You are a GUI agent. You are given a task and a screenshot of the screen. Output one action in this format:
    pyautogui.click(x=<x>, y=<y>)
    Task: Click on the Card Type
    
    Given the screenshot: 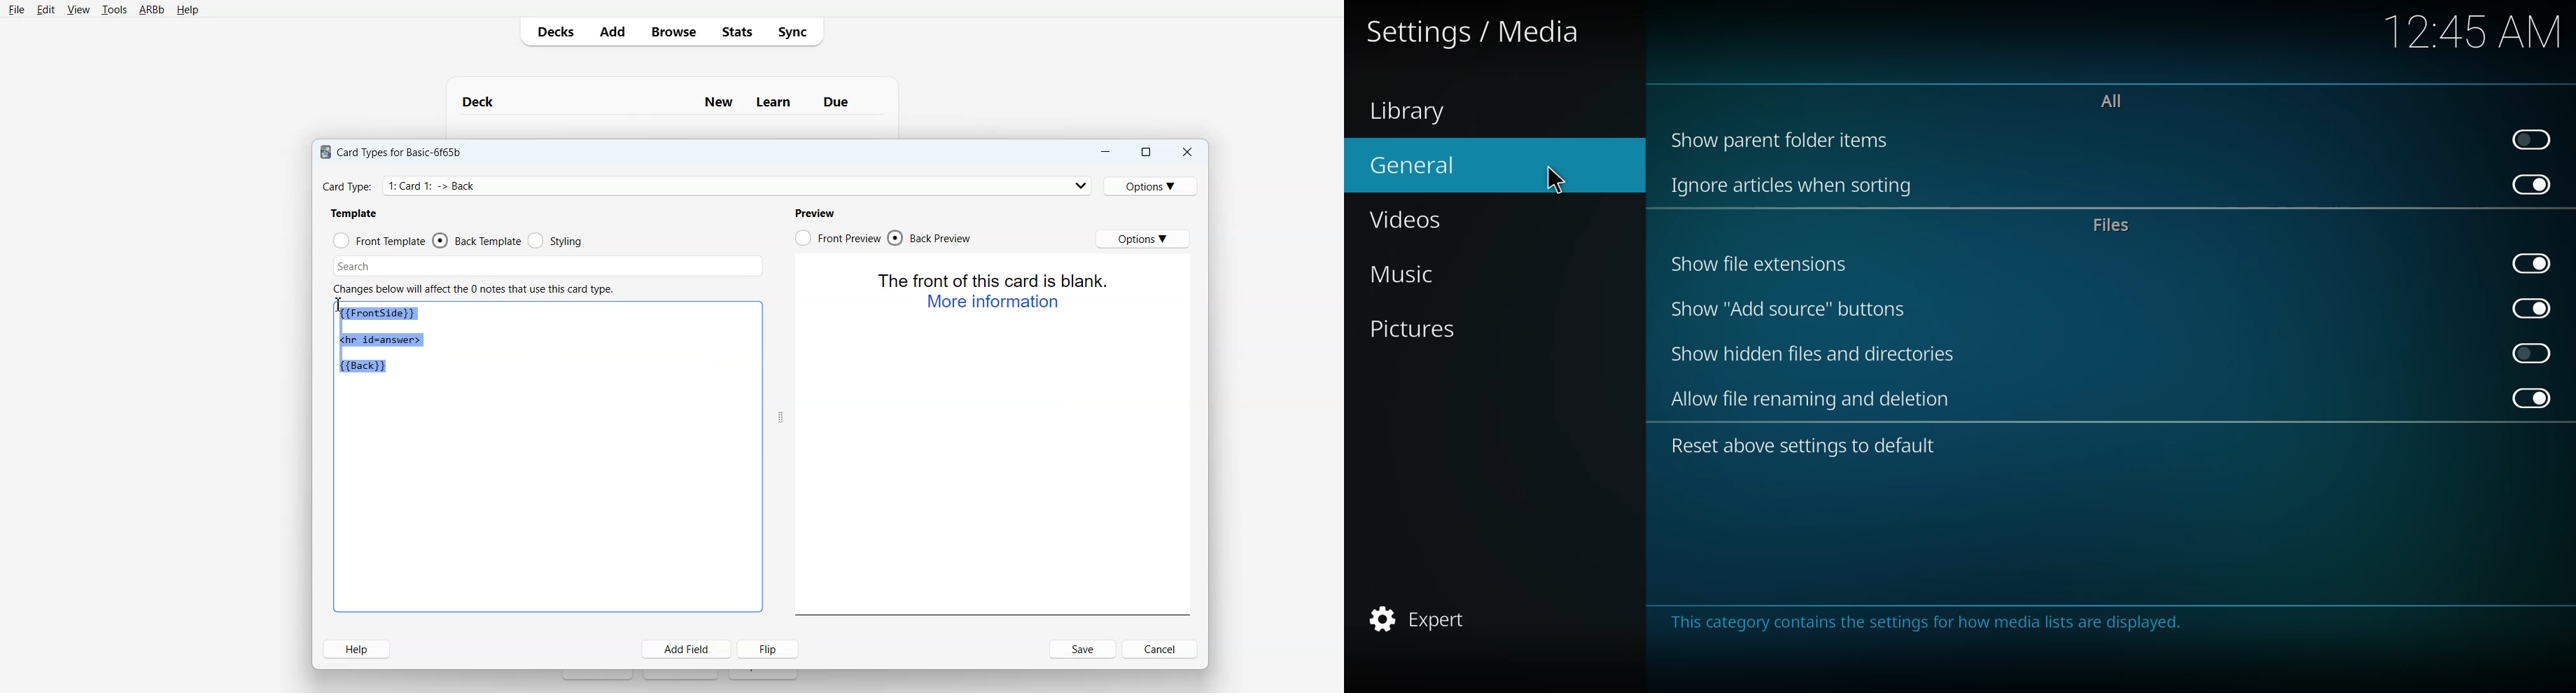 What is the action you would take?
    pyautogui.click(x=706, y=185)
    